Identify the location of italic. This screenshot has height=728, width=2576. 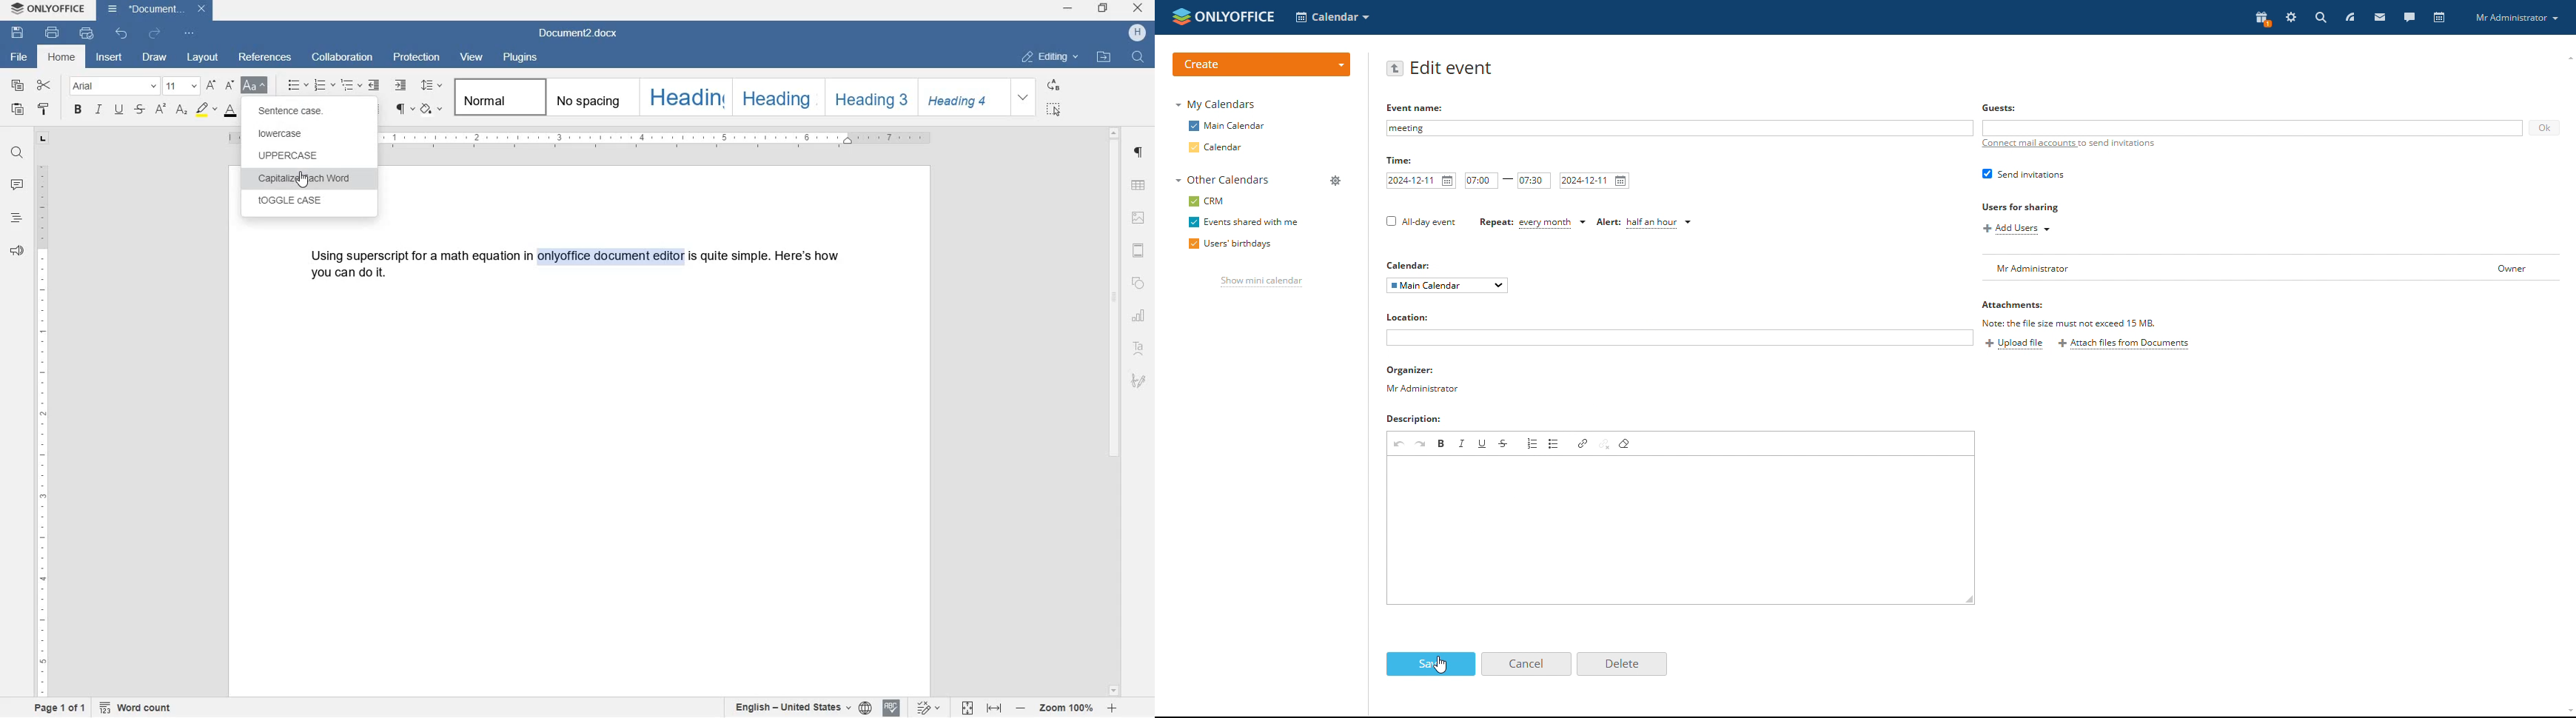
(99, 111).